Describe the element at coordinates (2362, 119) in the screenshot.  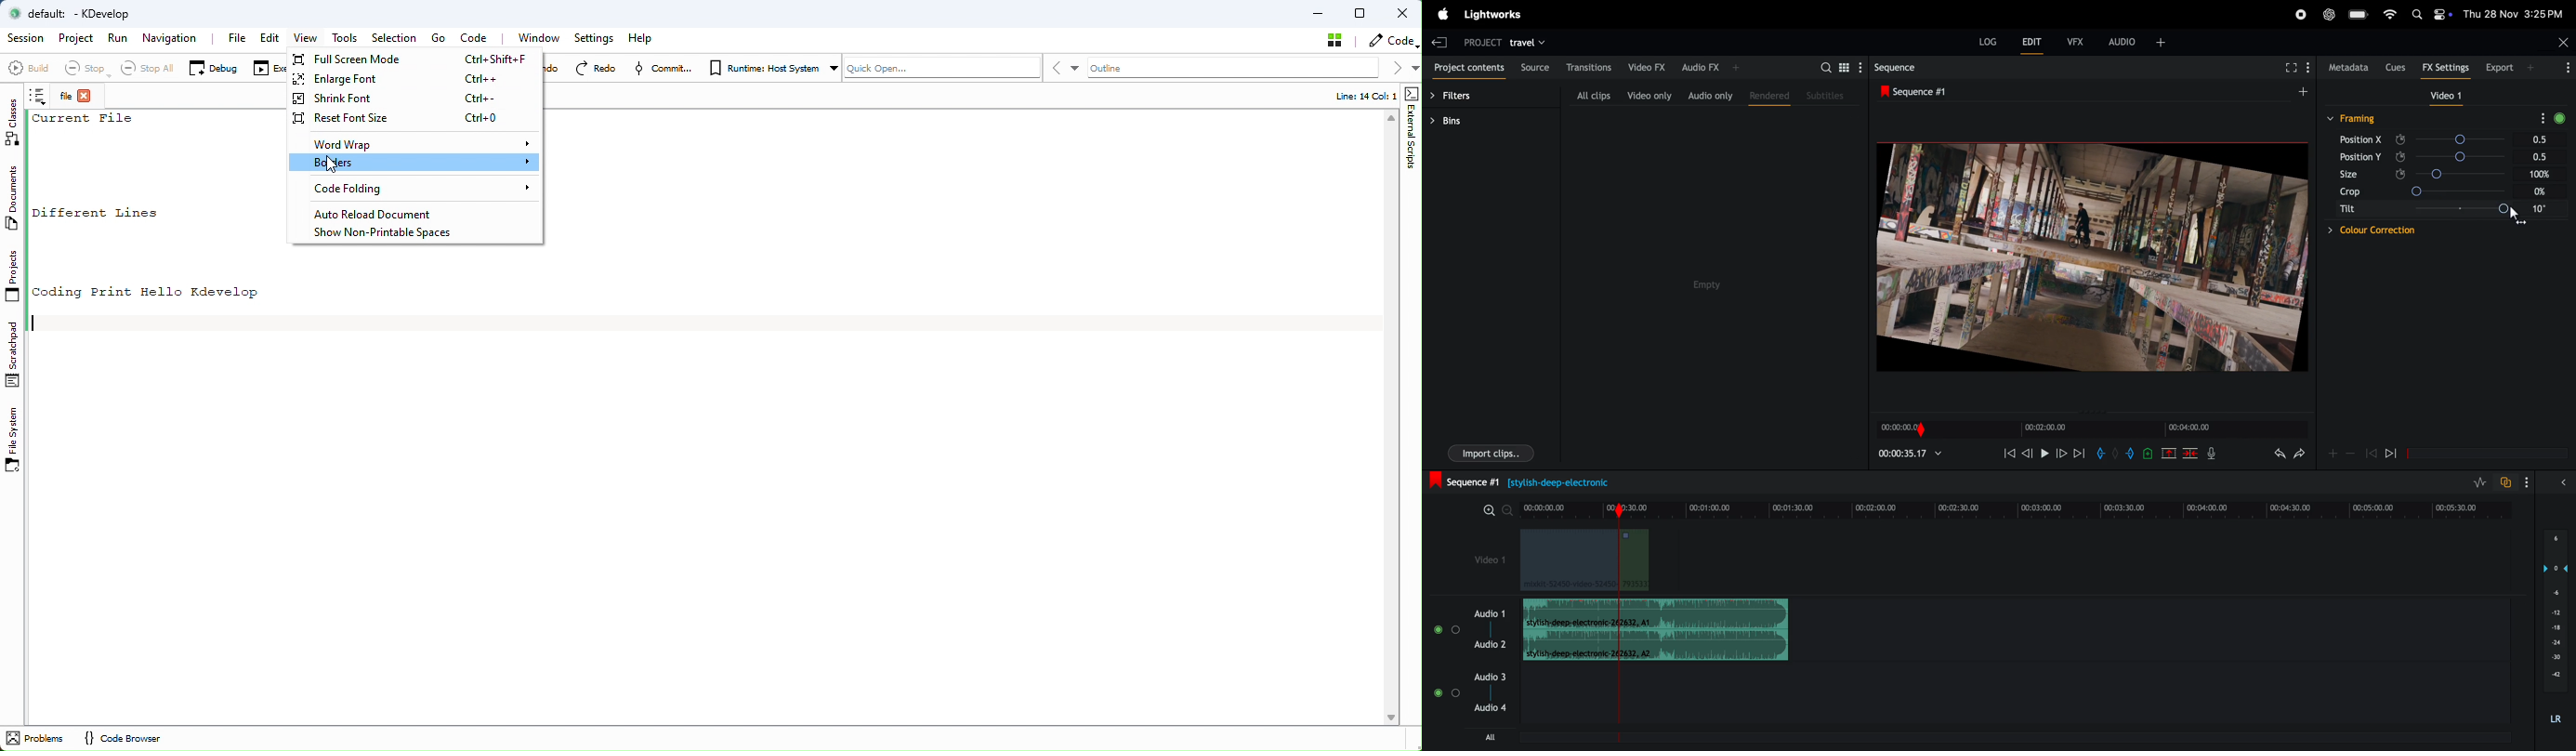
I see `framing` at that location.